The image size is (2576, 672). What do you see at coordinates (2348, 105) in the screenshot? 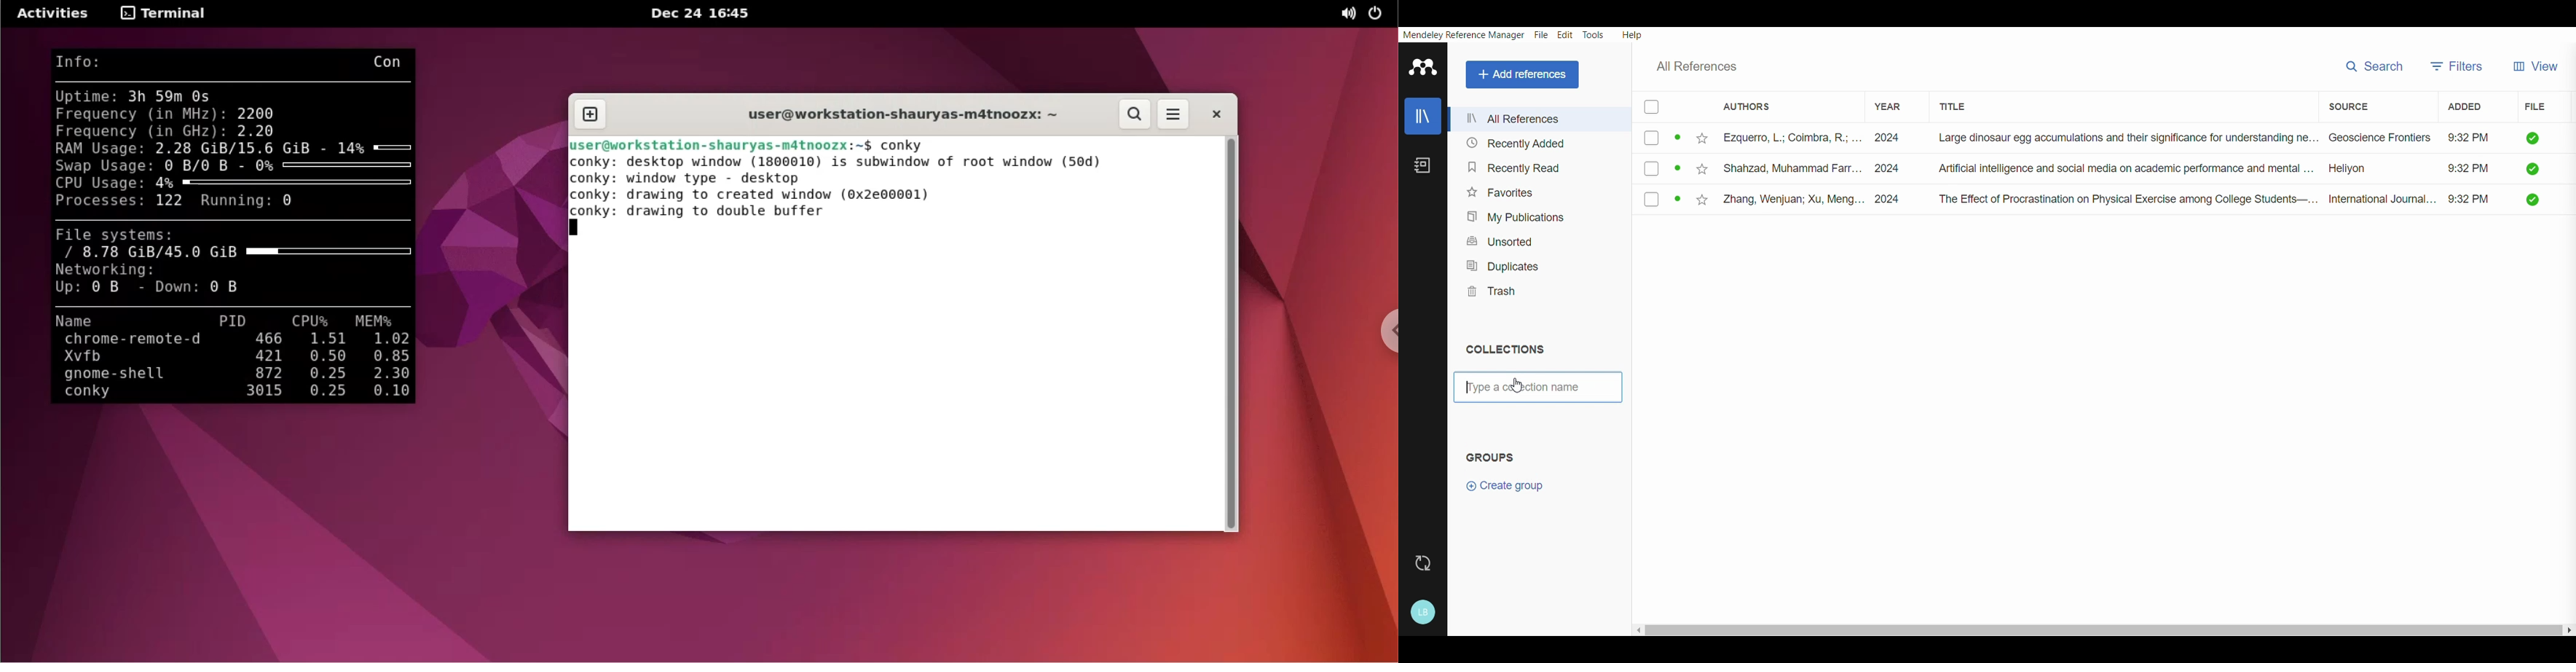
I see `SOURCE` at bounding box center [2348, 105].